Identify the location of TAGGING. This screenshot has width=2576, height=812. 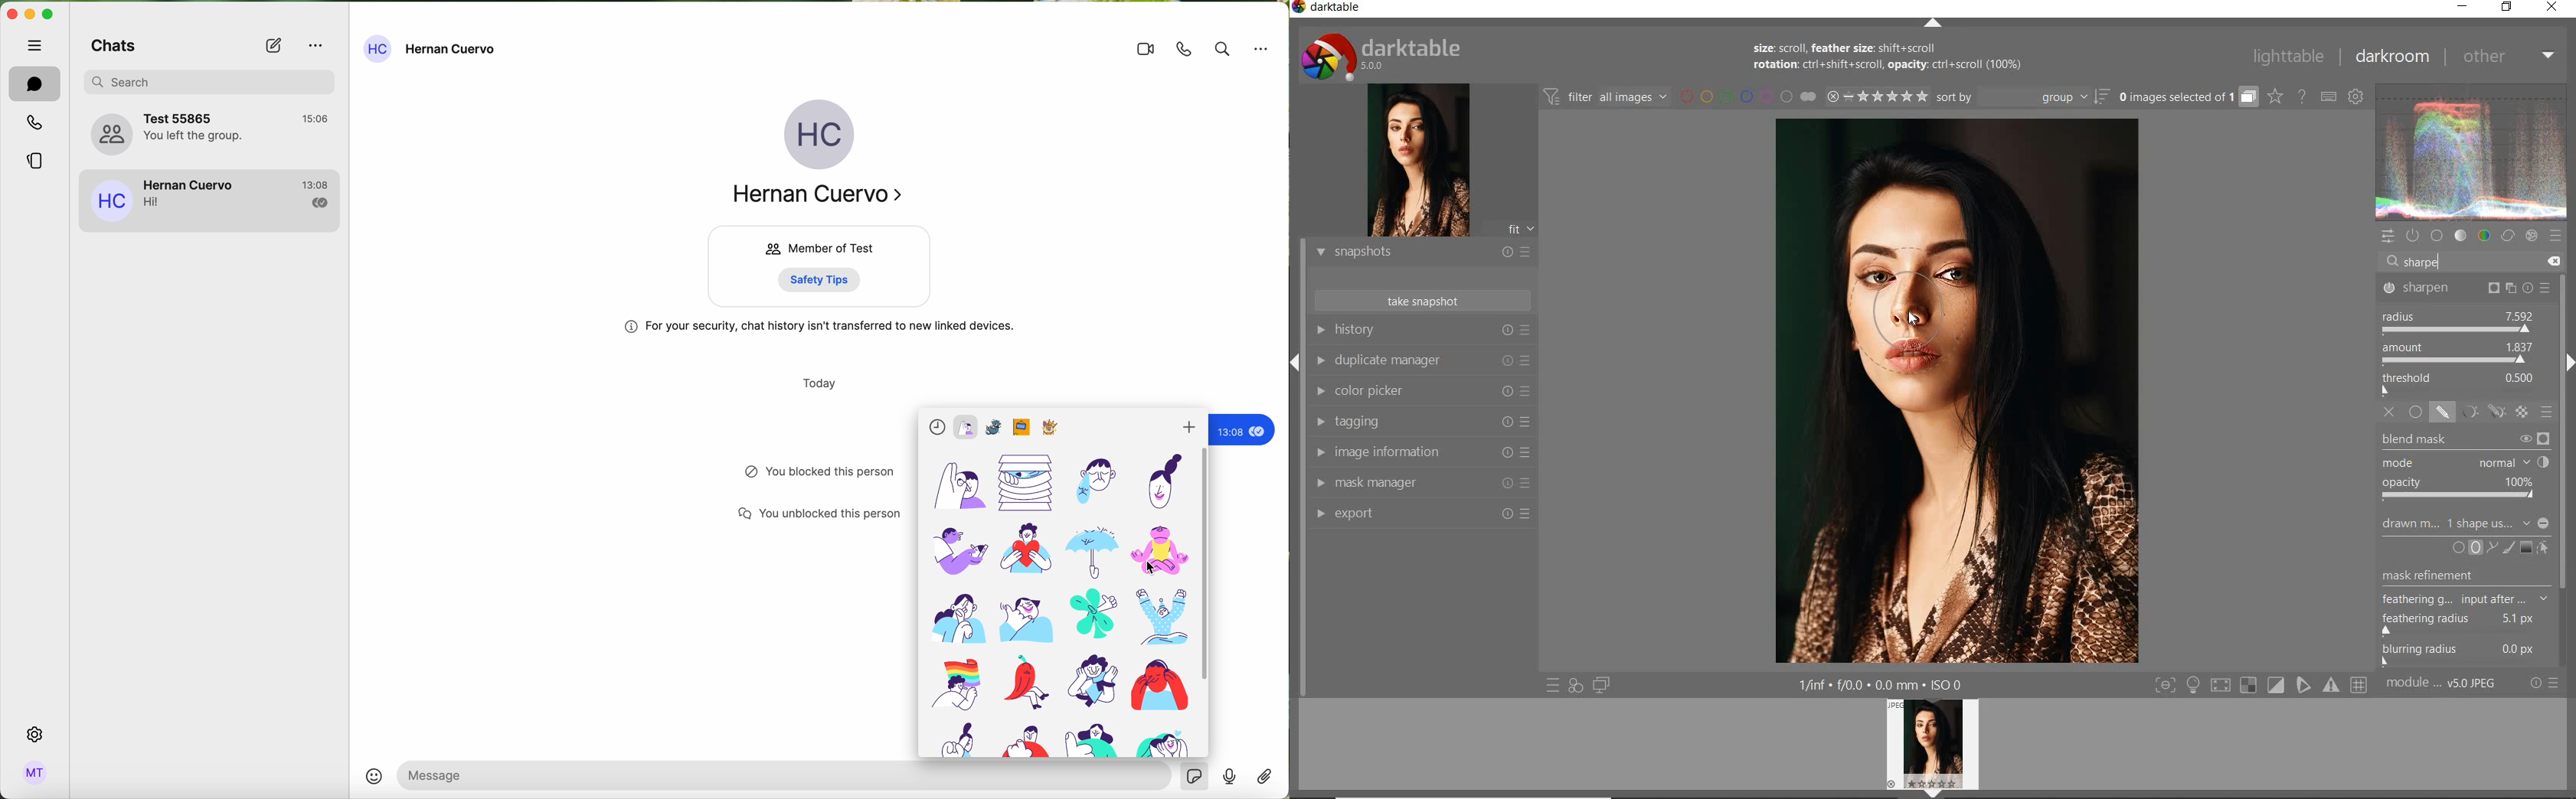
(1419, 422).